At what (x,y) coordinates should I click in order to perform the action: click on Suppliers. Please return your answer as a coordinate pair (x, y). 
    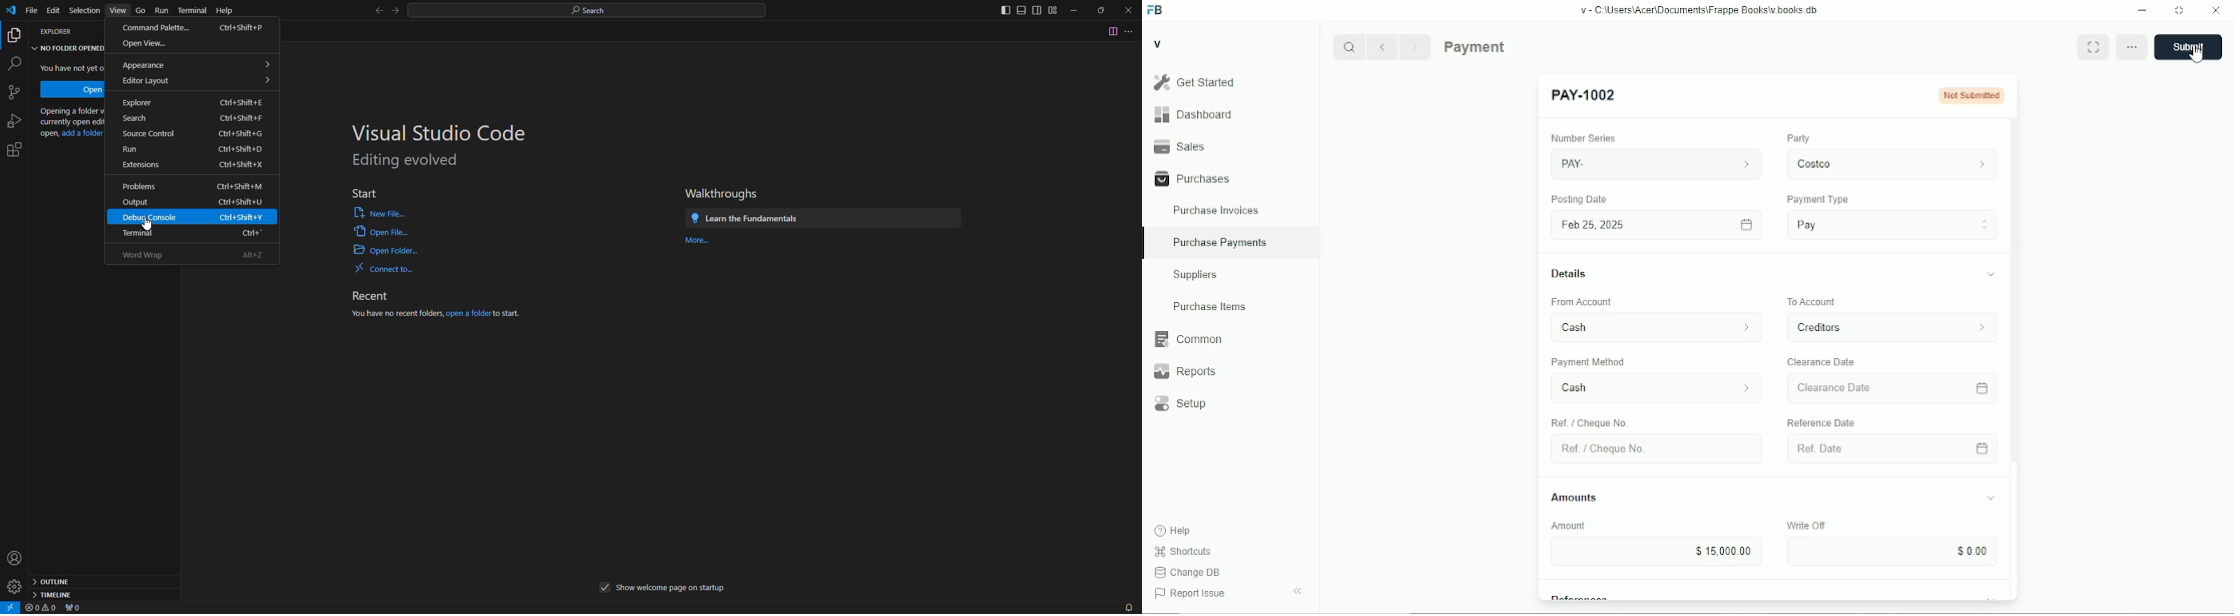
    Looking at the image, I should click on (1231, 275).